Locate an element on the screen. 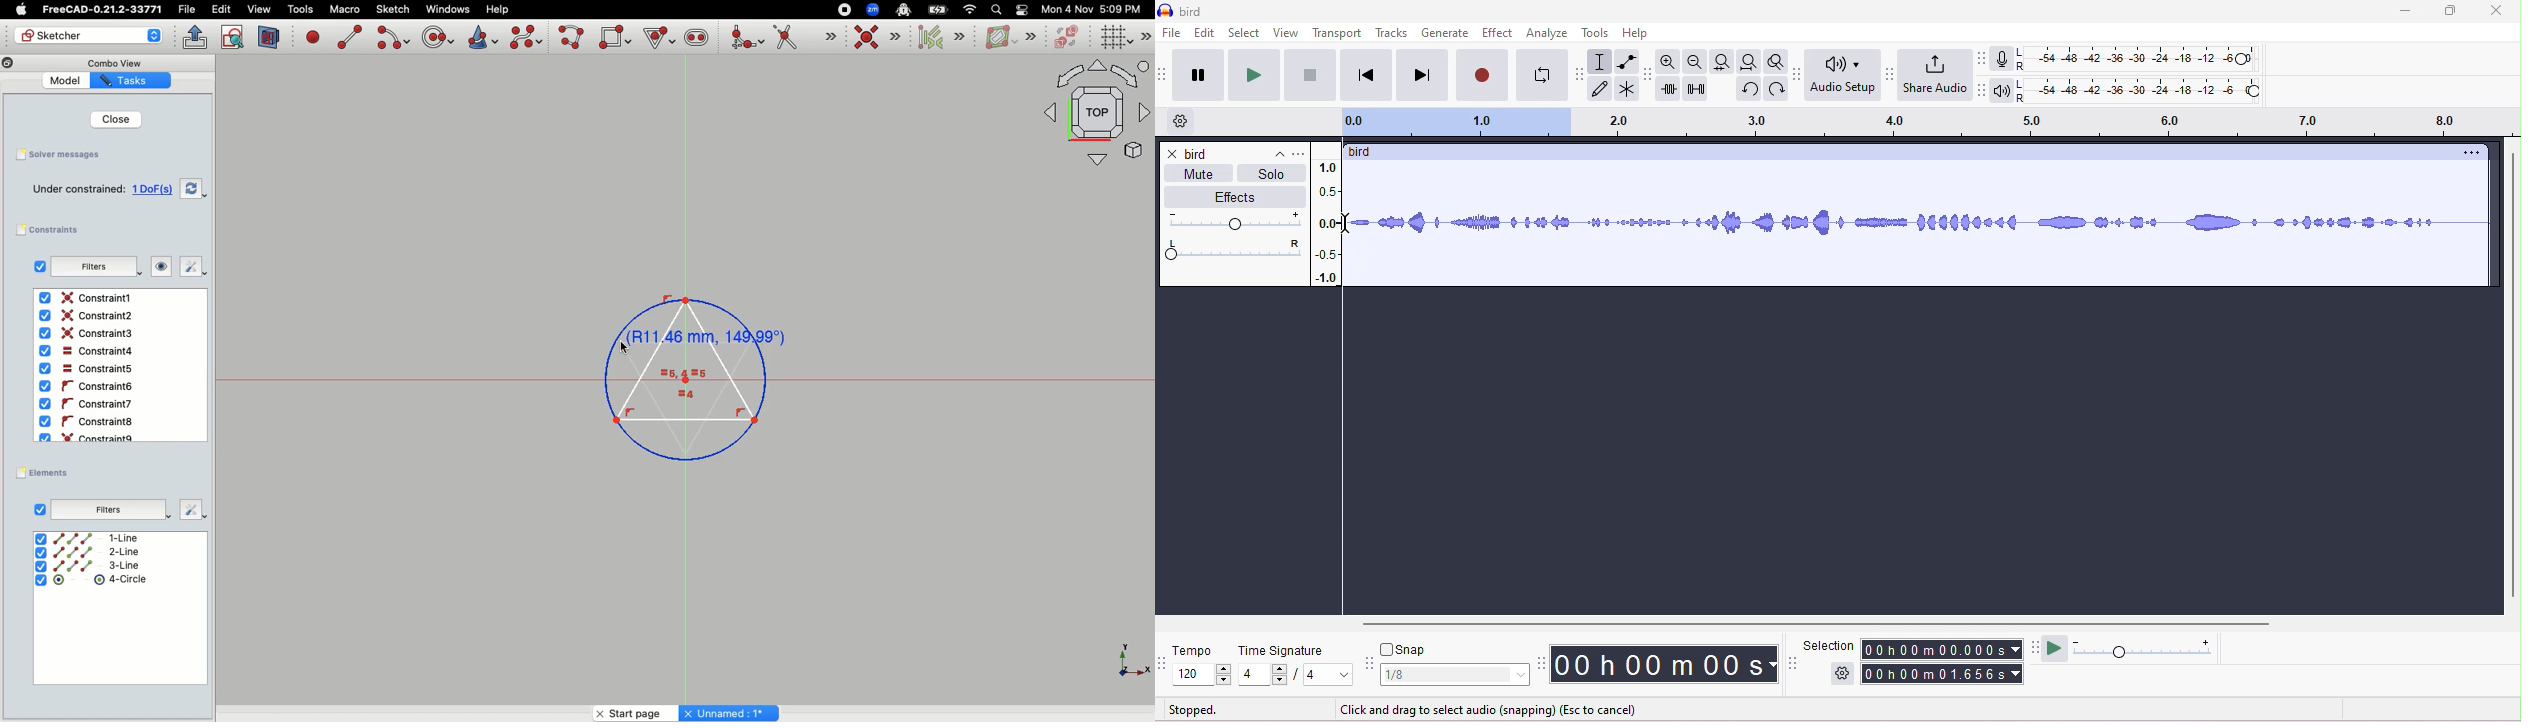 This screenshot has width=2548, height=728. Constraint4 is located at coordinates (84, 351).